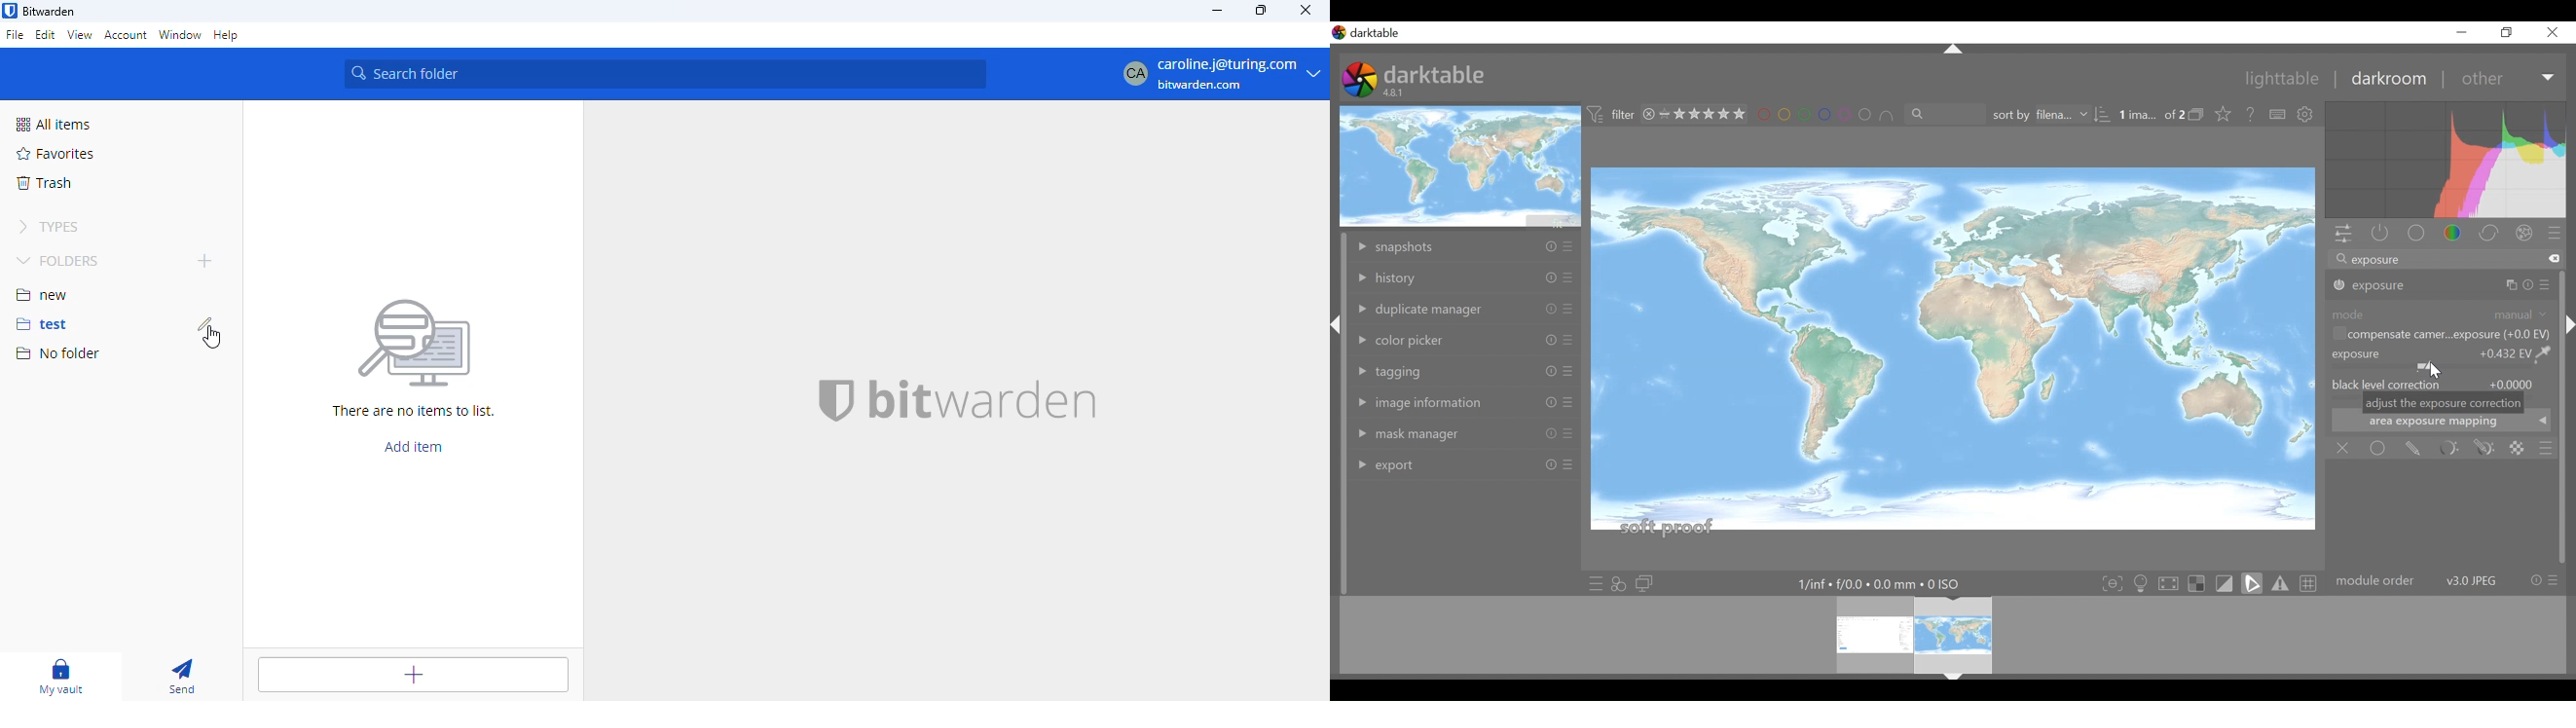  I want to click on all items, so click(58, 125).